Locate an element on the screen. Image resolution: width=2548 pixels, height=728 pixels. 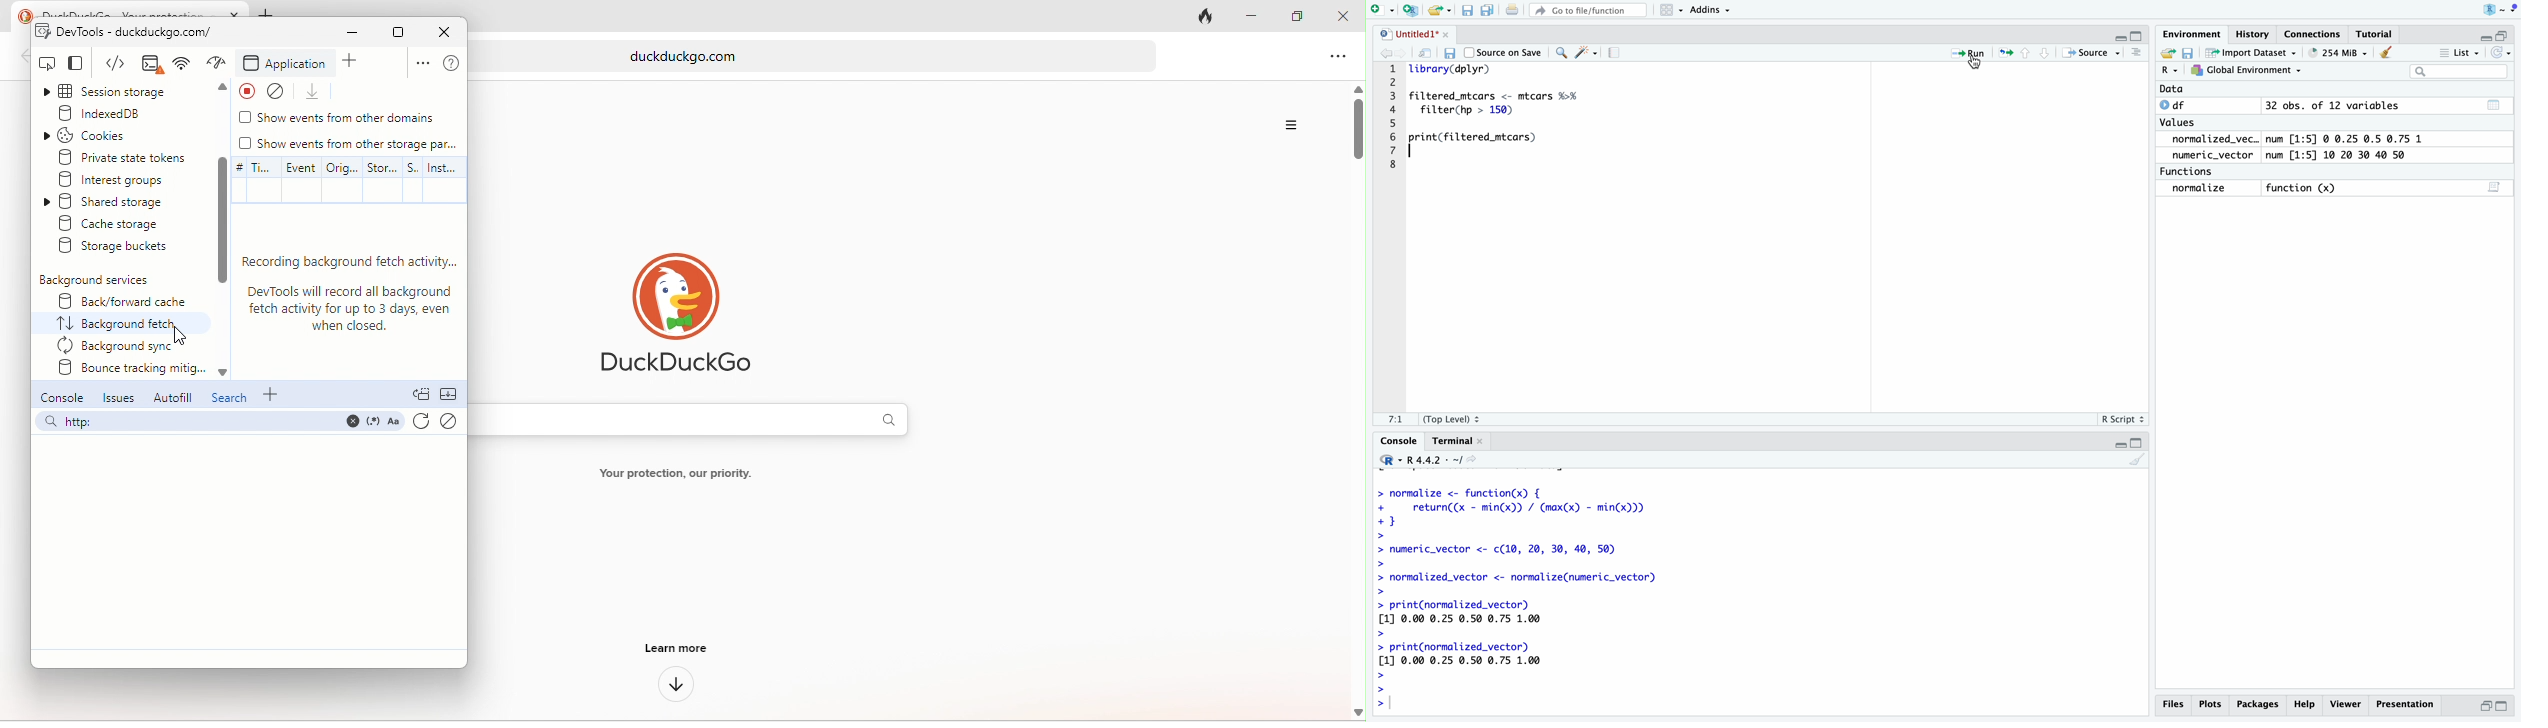
web link is located at coordinates (822, 55).